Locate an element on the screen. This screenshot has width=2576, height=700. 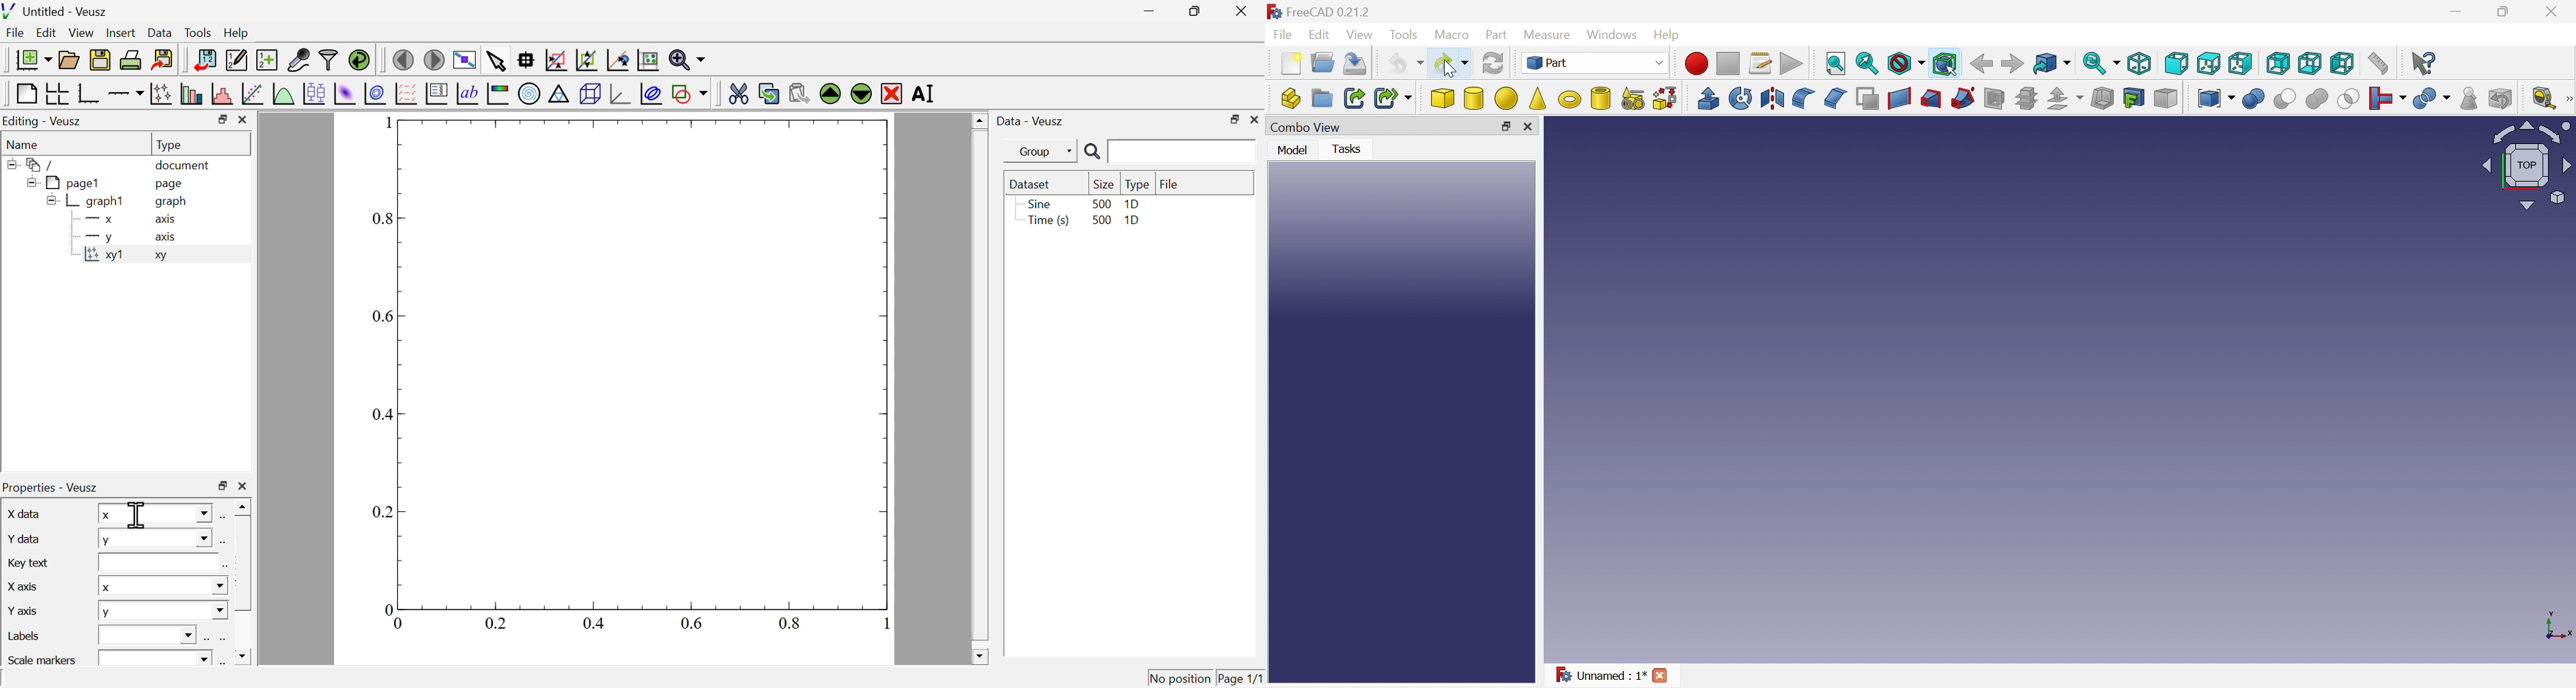
Refresh is located at coordinates (1494, 63).